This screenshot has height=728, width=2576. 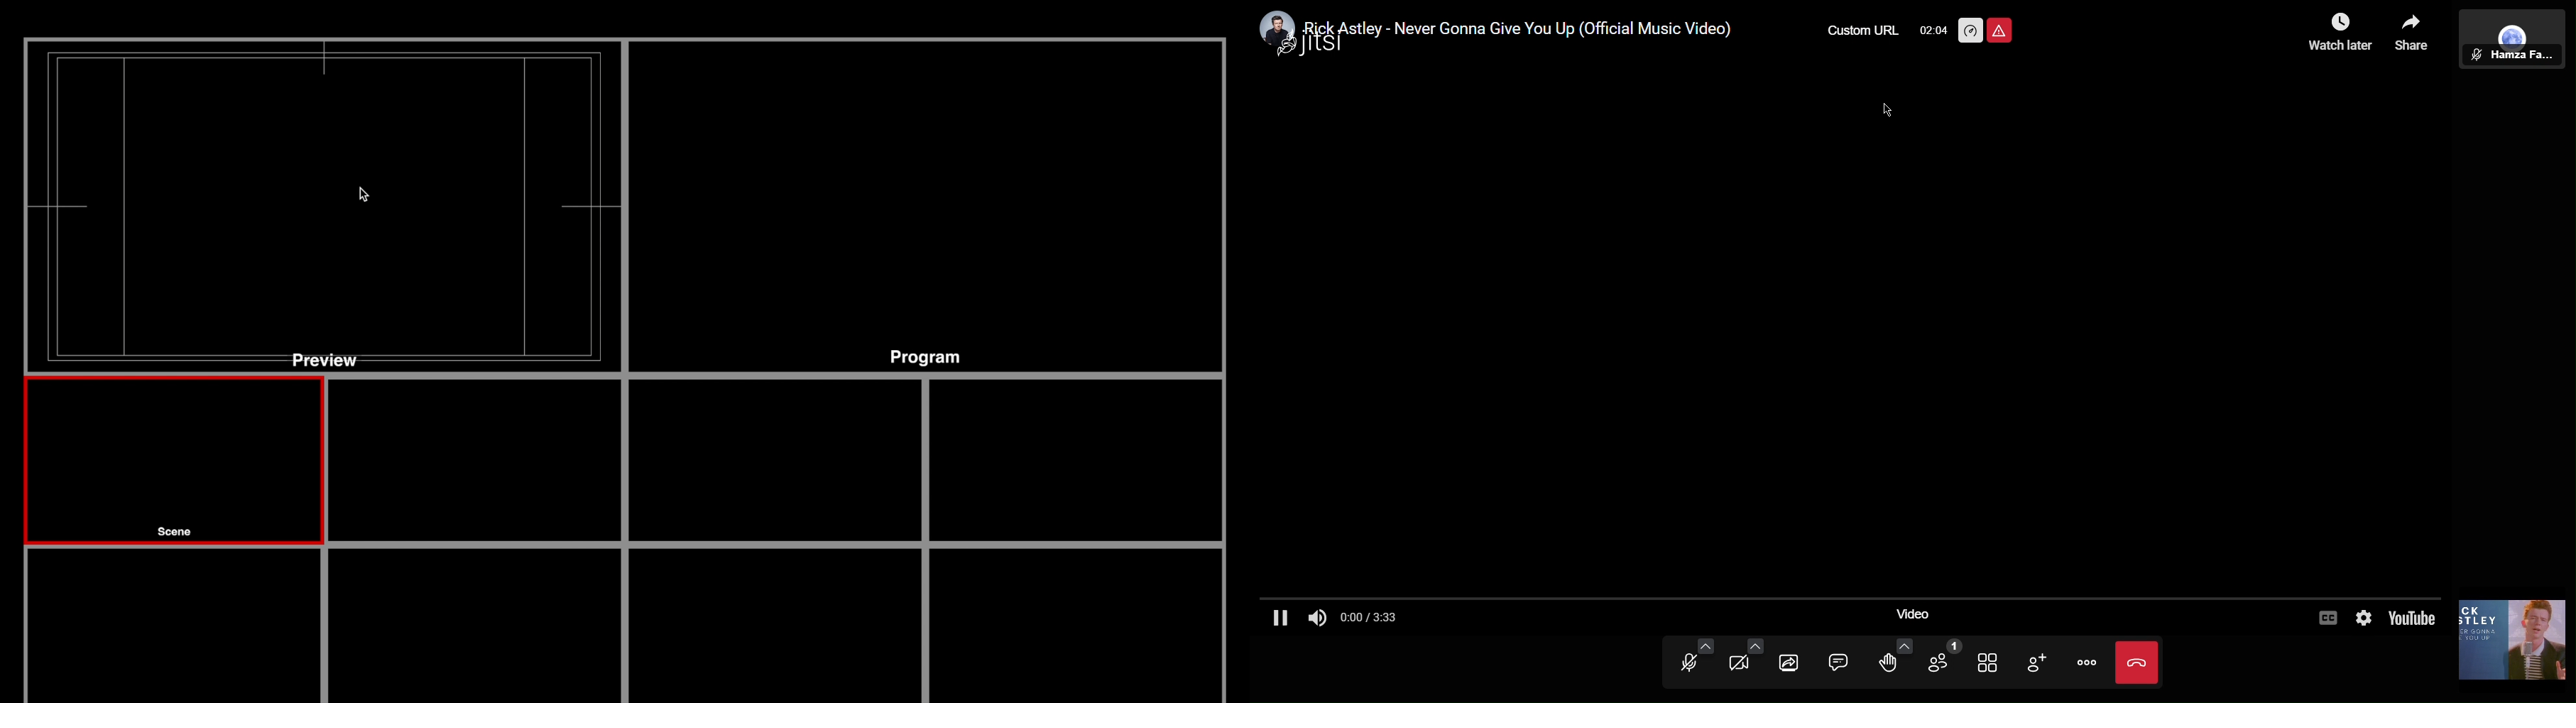 I want to click on Unsafe, so click(x=1999, y=30).